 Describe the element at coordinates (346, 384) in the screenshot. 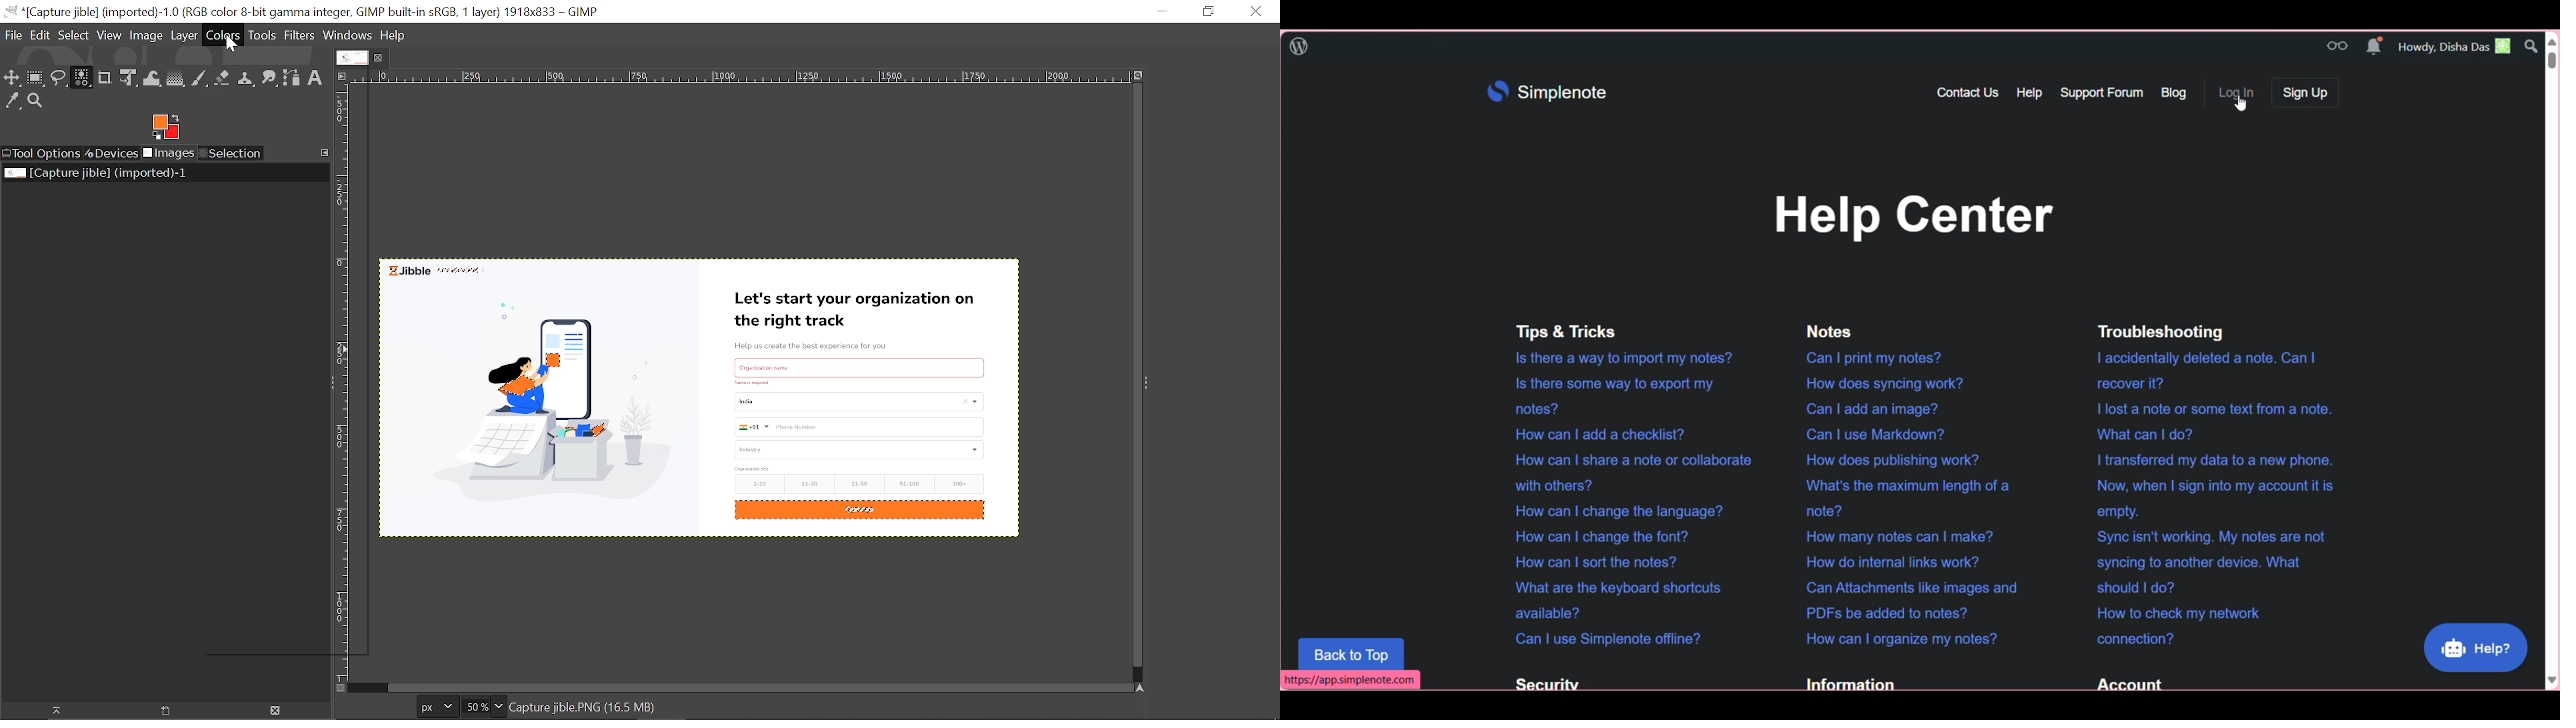

I see `Vertical label` at that location.